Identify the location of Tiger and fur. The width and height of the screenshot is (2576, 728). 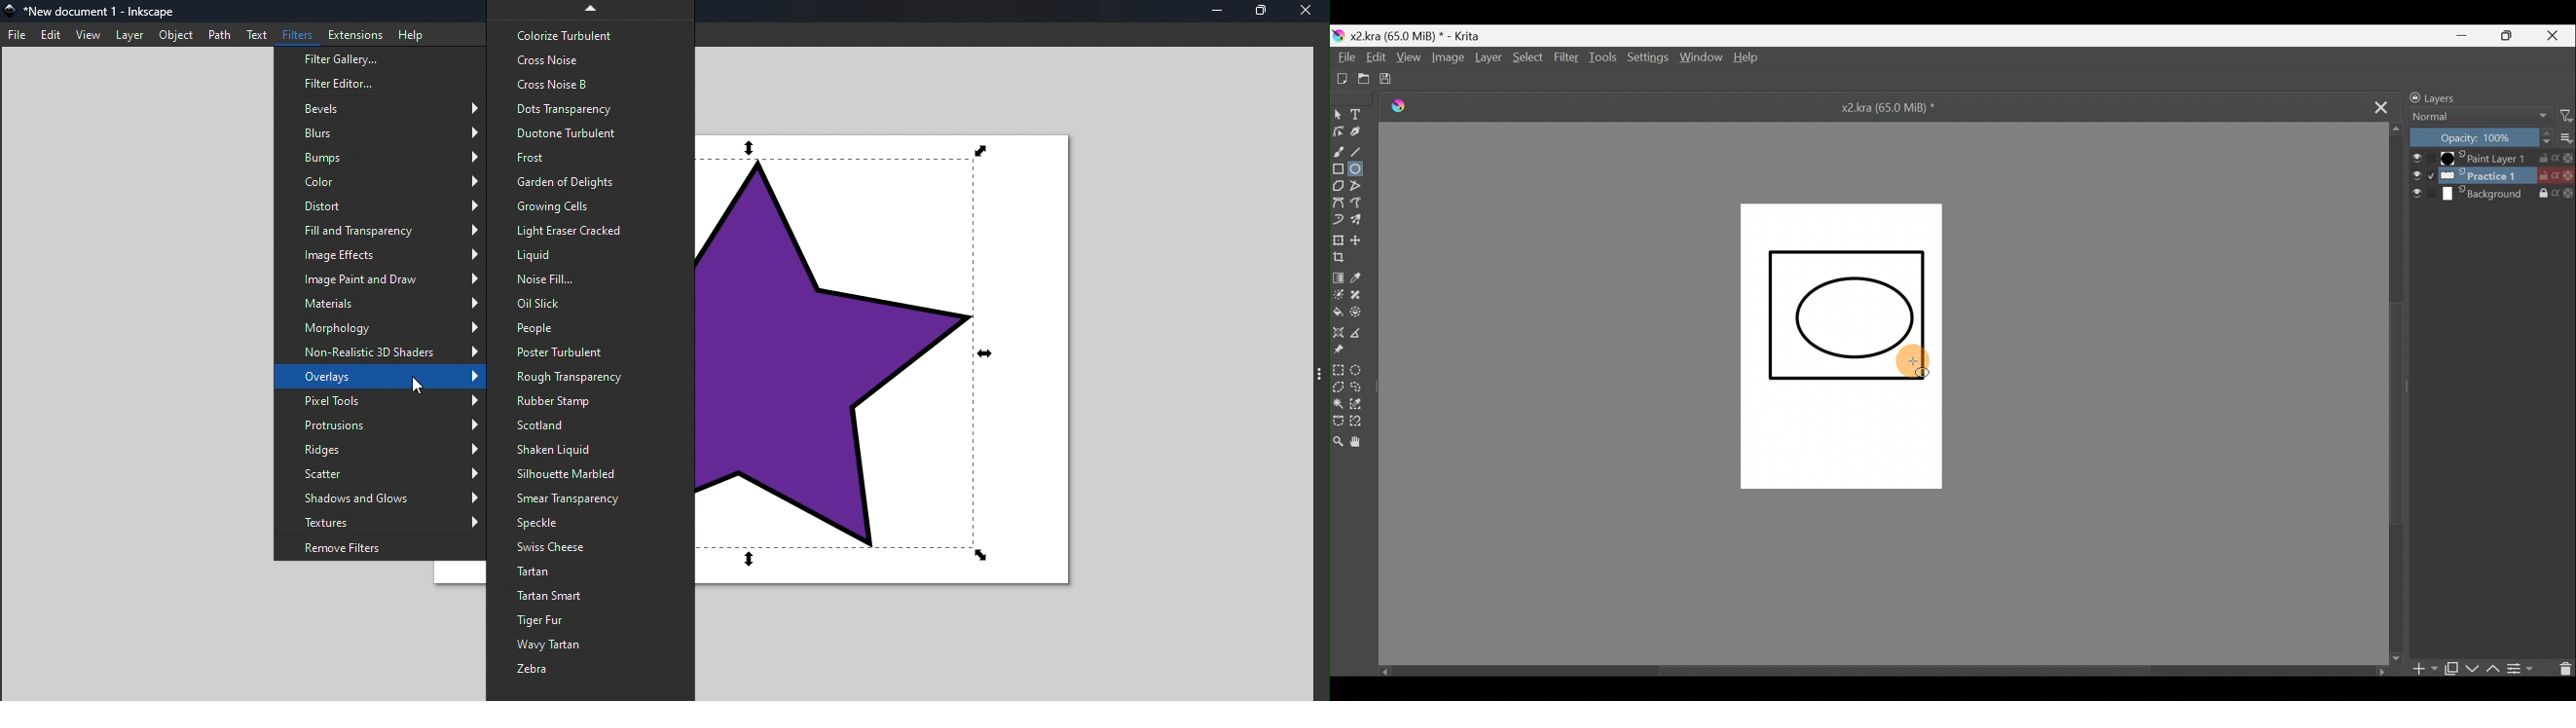
(592, 622).